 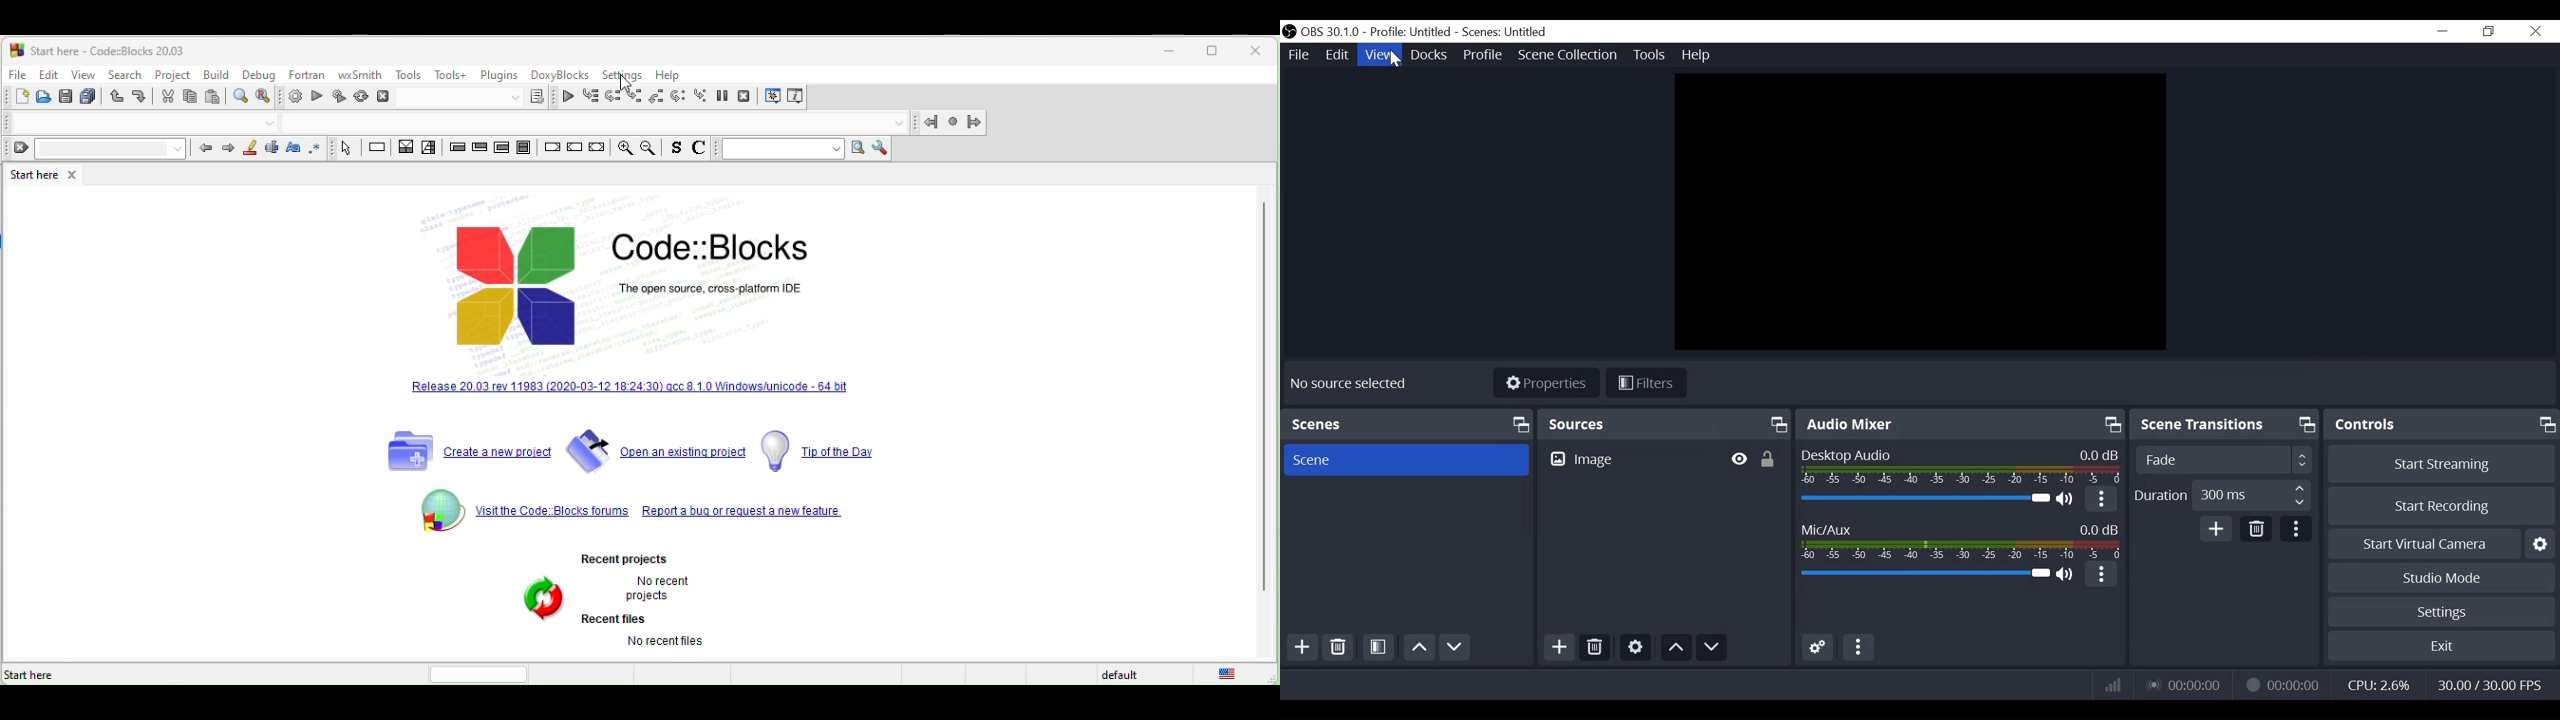 What do you see at coordinates (2381, 685) in the screenshot?
I see `CPU Usage` at bounding box center [2381, 685].